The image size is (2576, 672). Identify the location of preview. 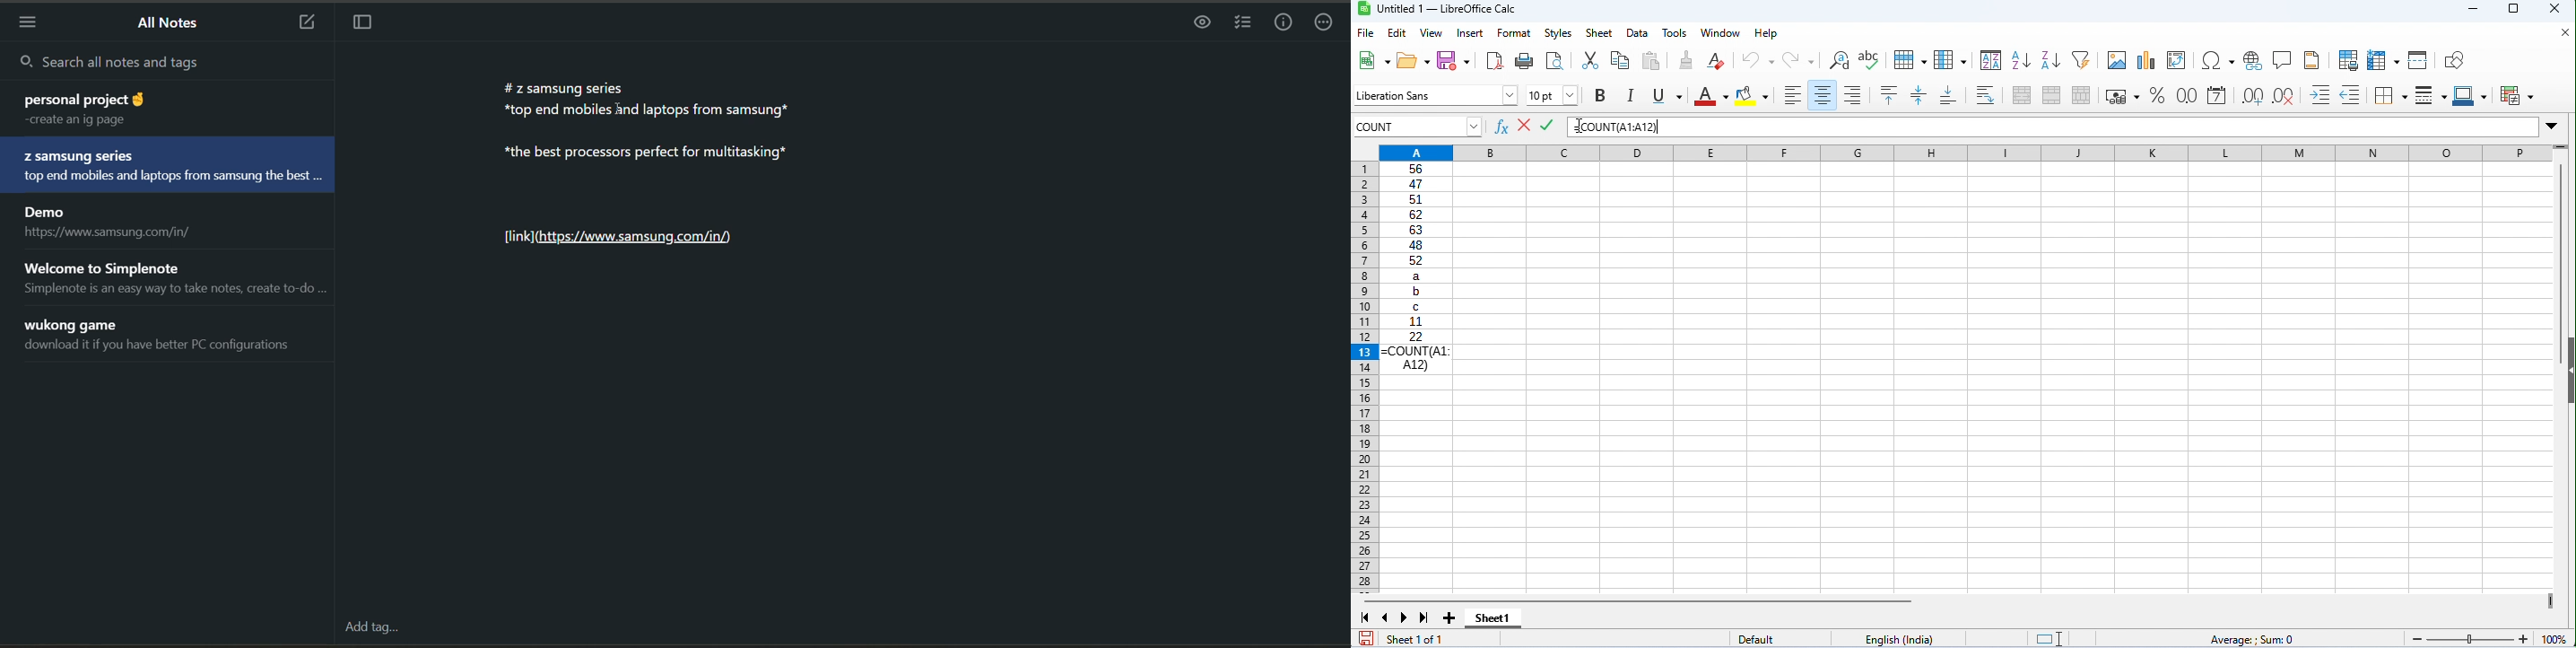
(1197, 26).